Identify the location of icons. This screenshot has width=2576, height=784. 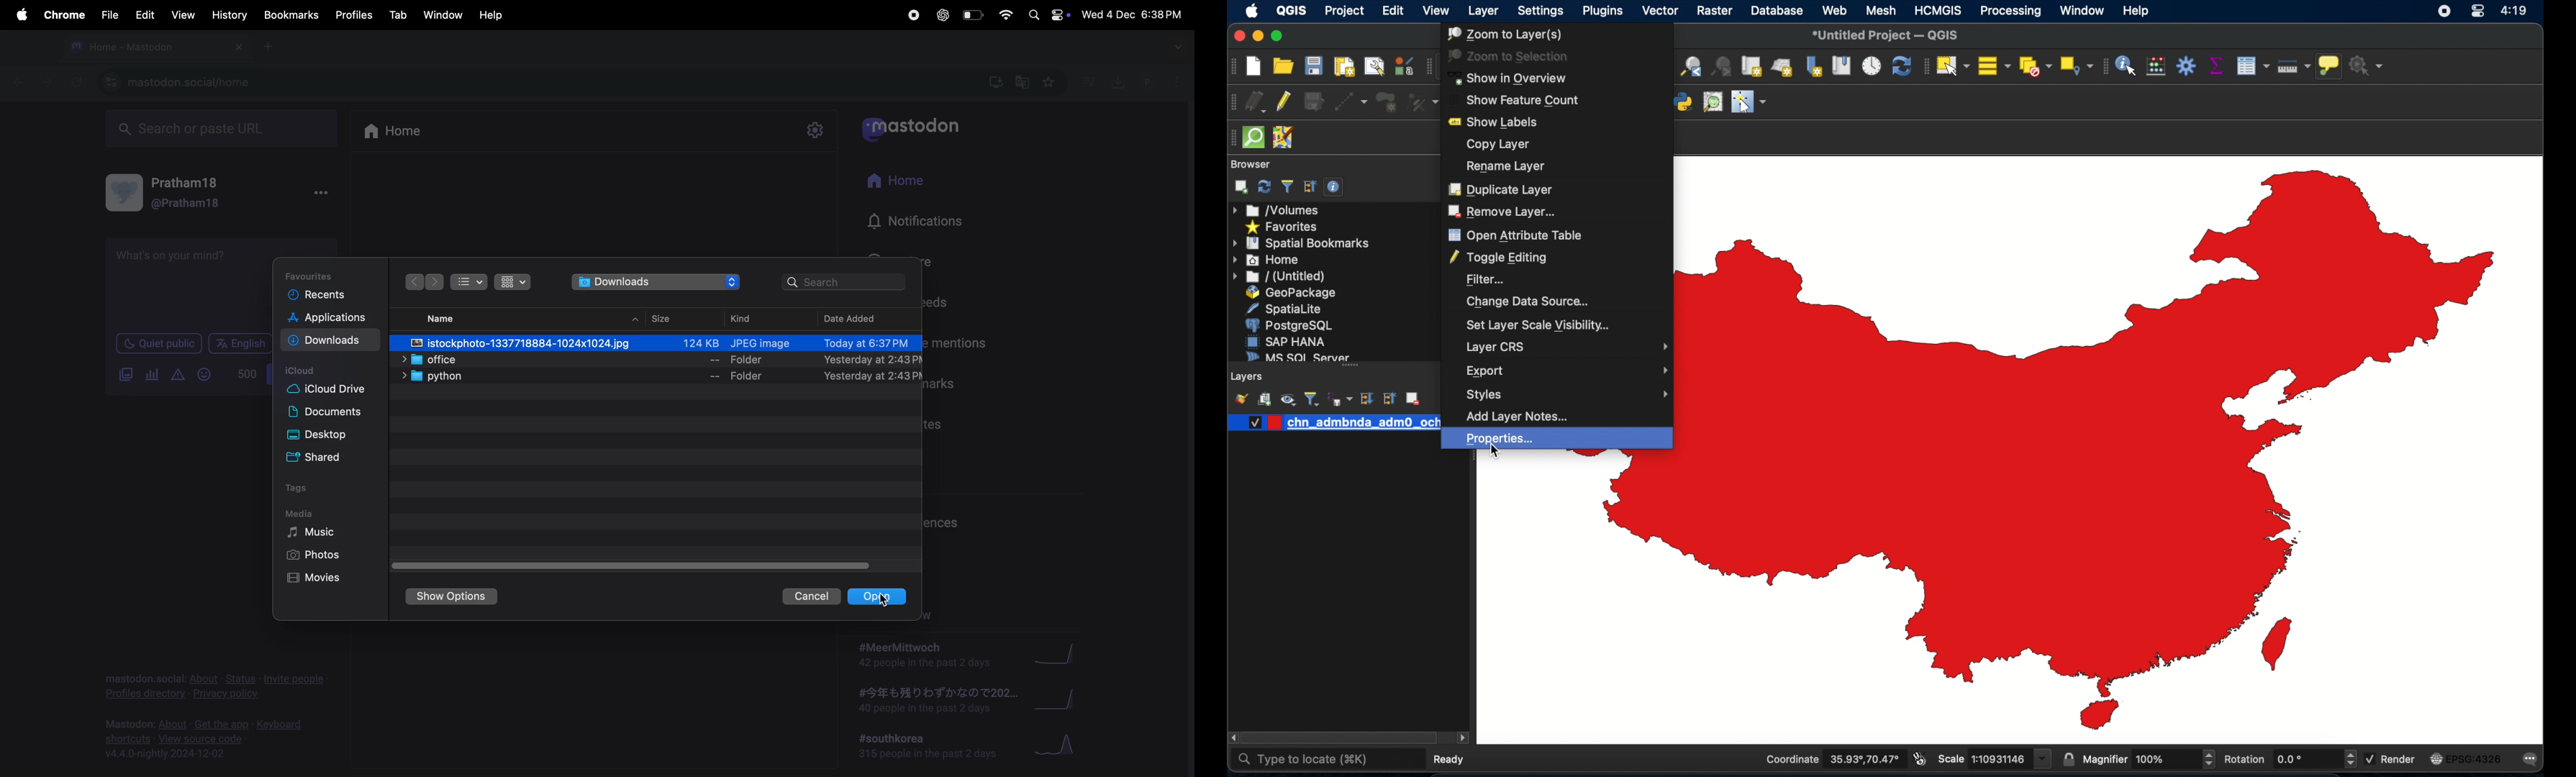
(513, 282).